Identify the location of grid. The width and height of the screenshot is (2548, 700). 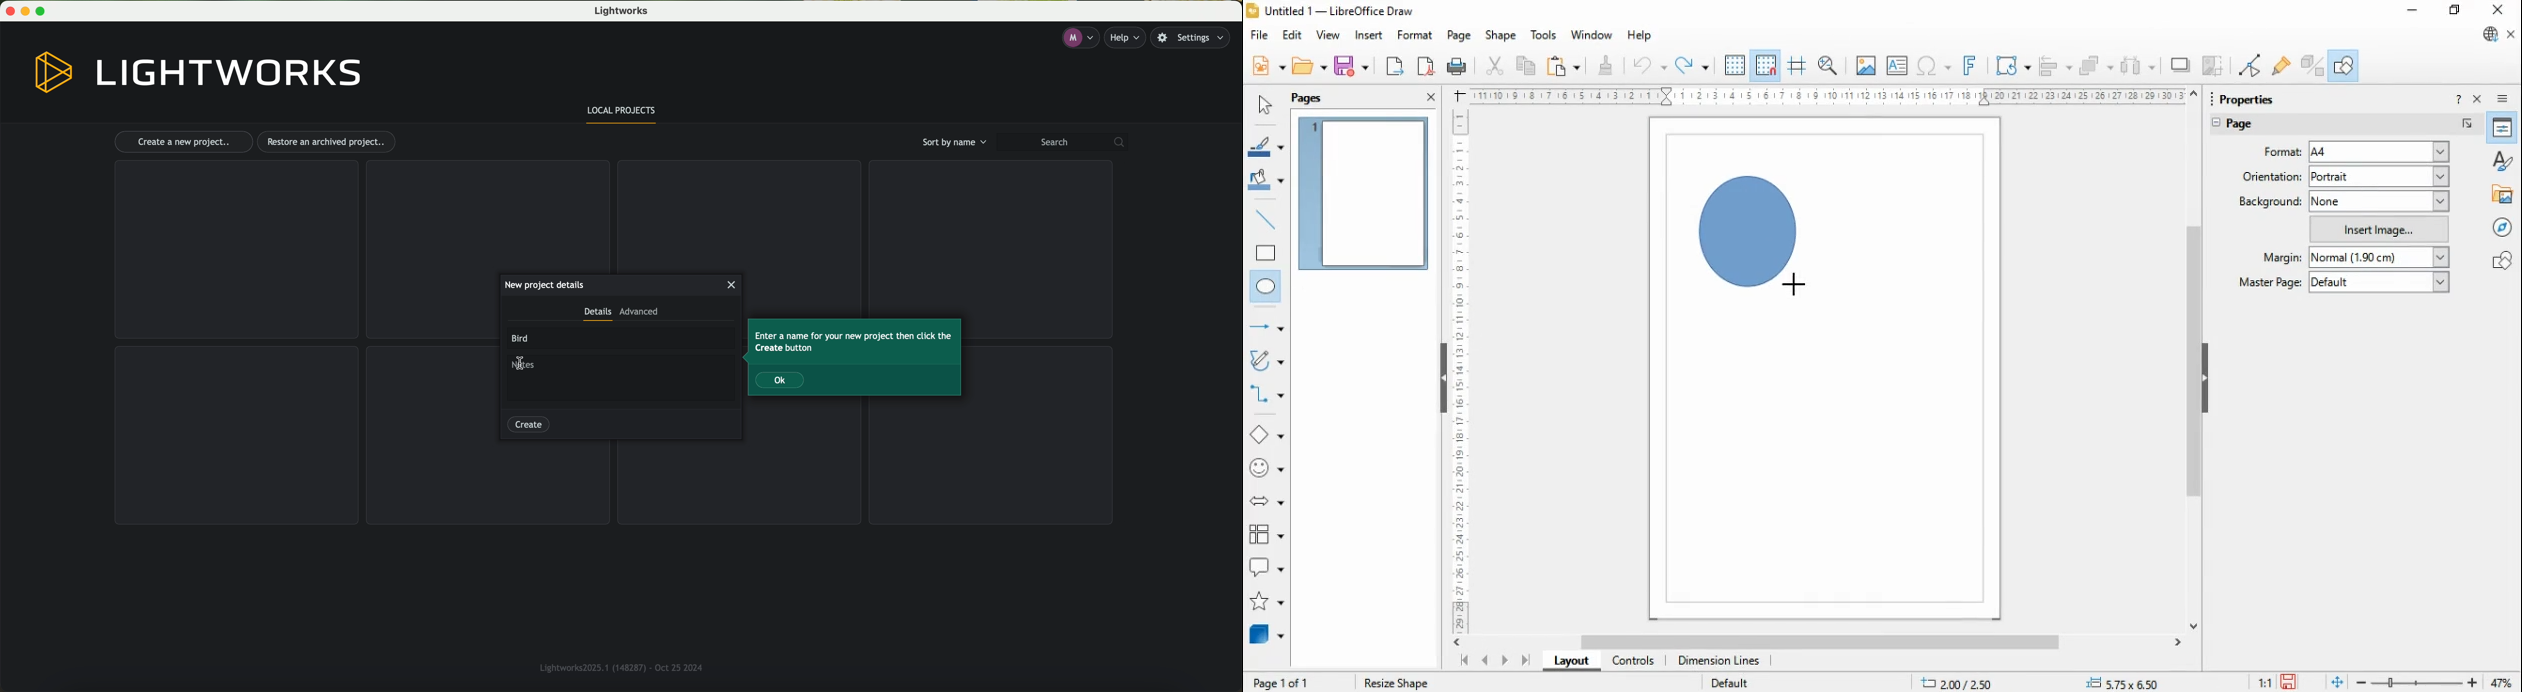
(235, 250).